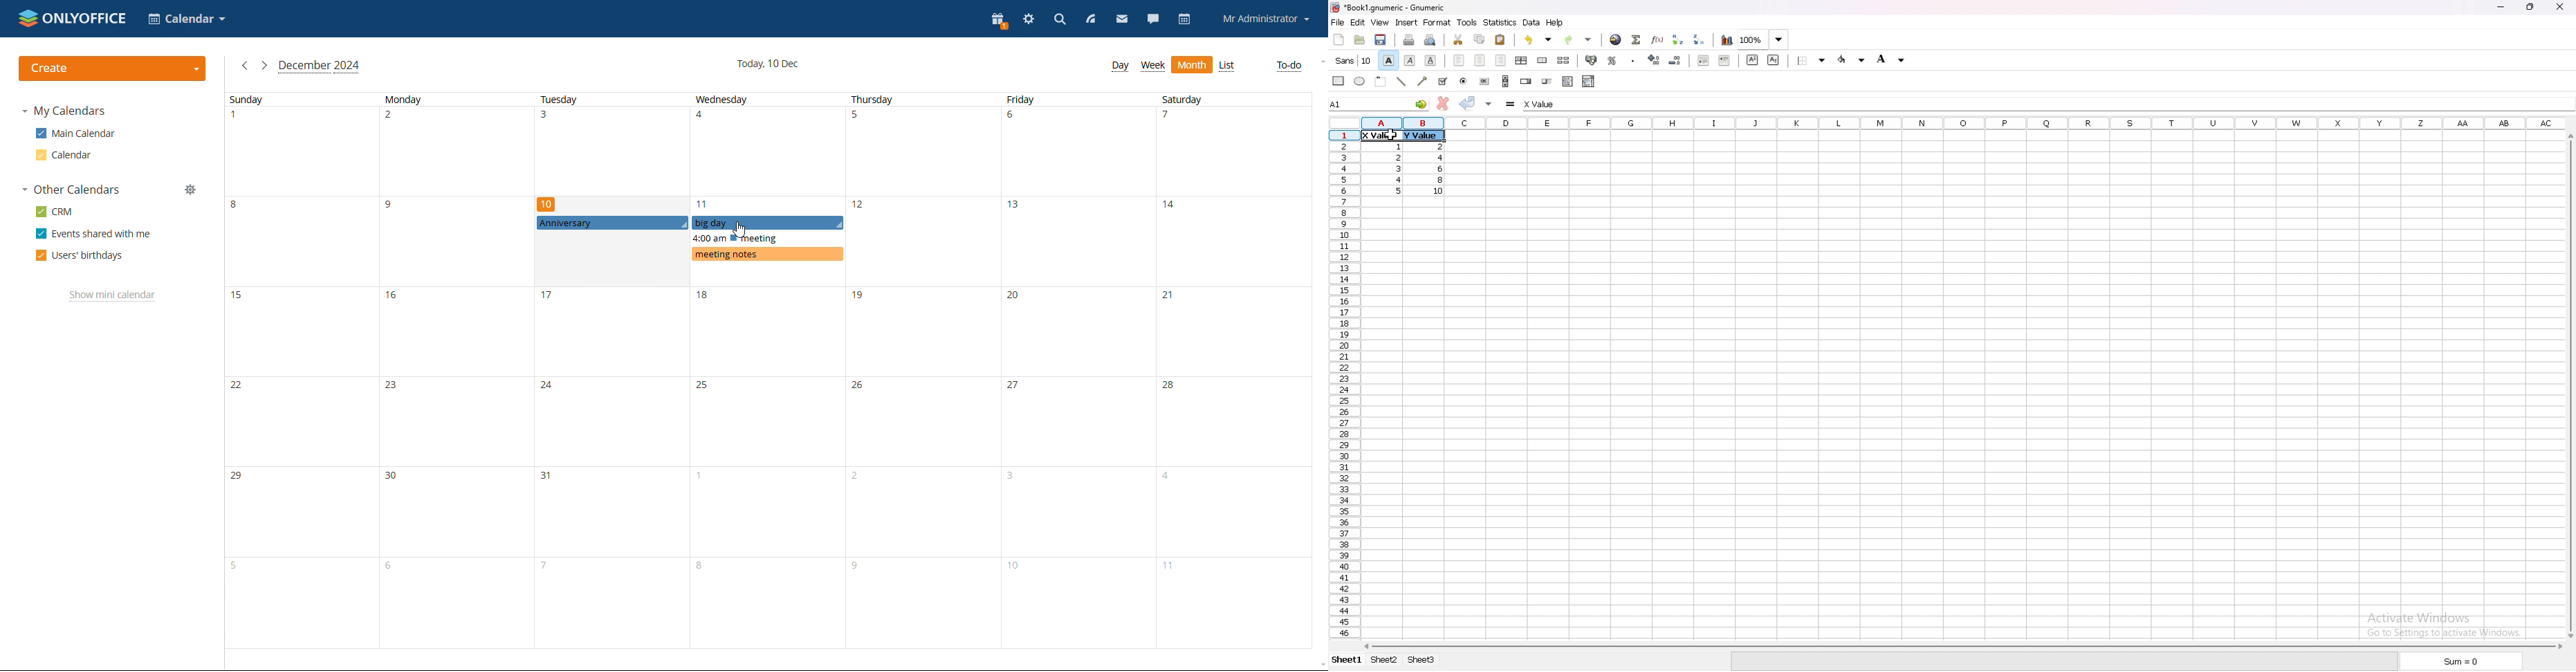  I want to click on cancel change, so click(1444, 103).